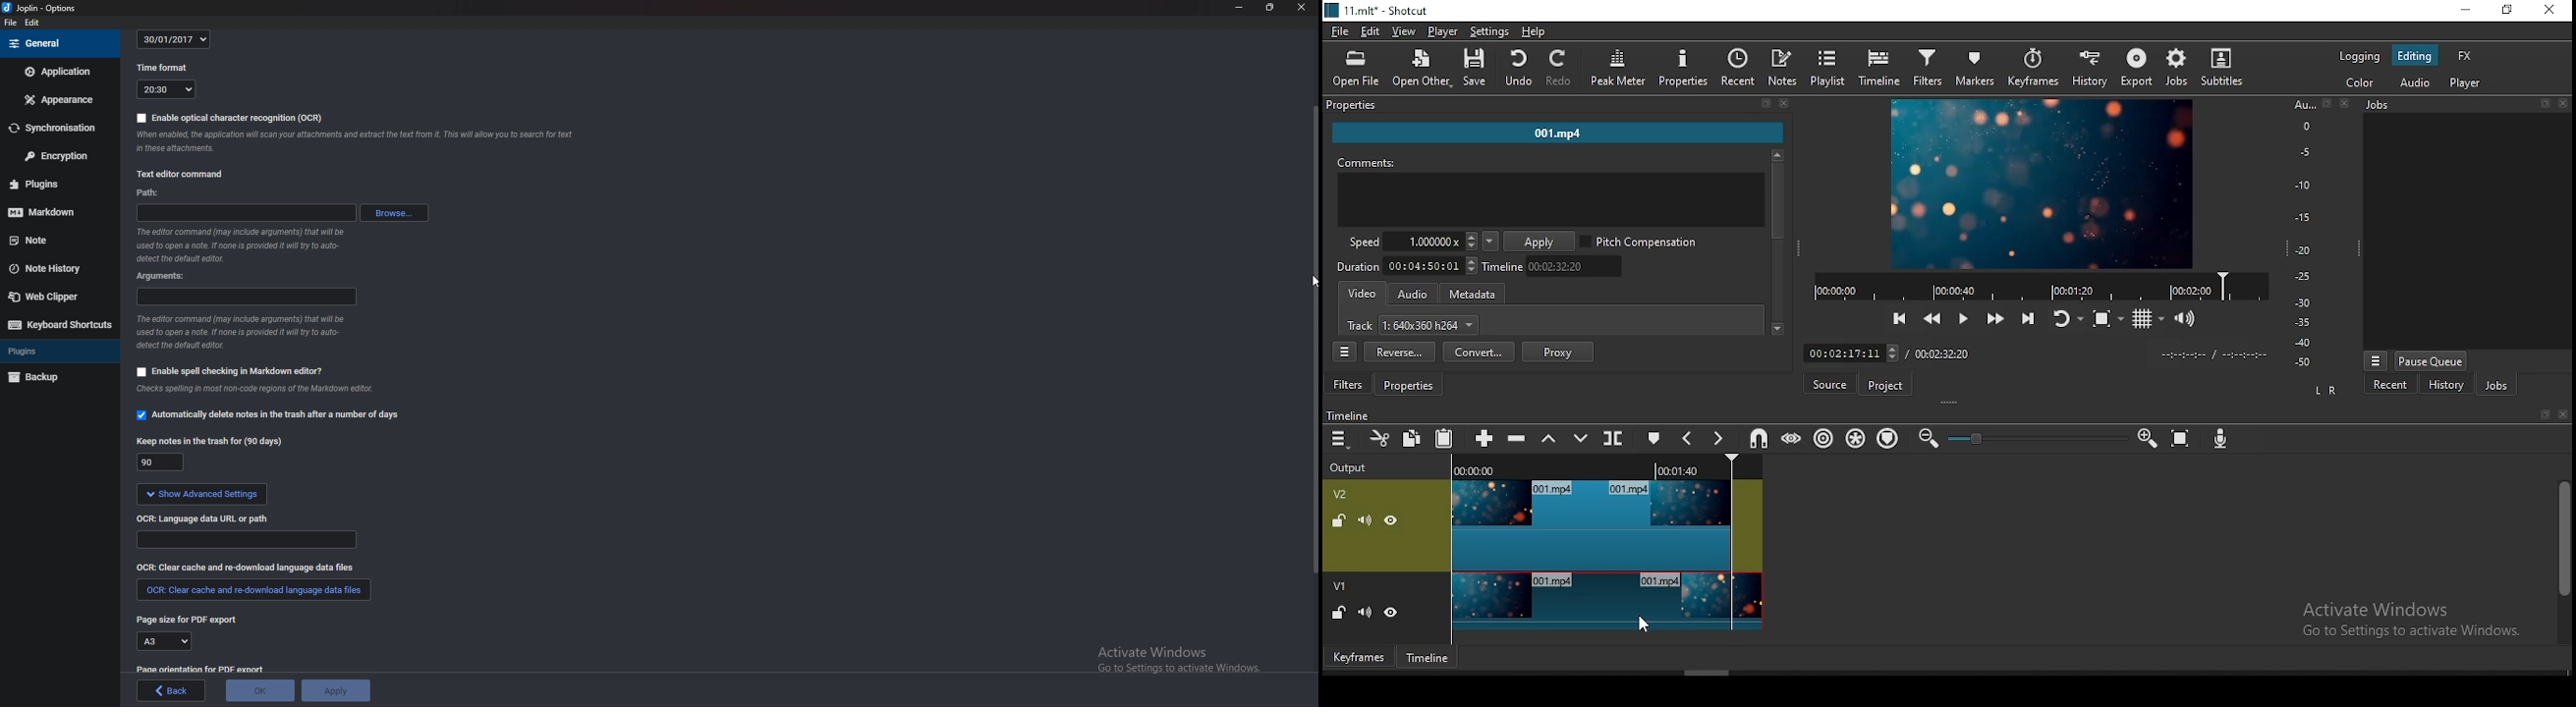 Image resolution: width=2576 pixels, height=728 pixels. Describe the element at coordinates (286, 393) in the screenshot. I see `info` at that location.